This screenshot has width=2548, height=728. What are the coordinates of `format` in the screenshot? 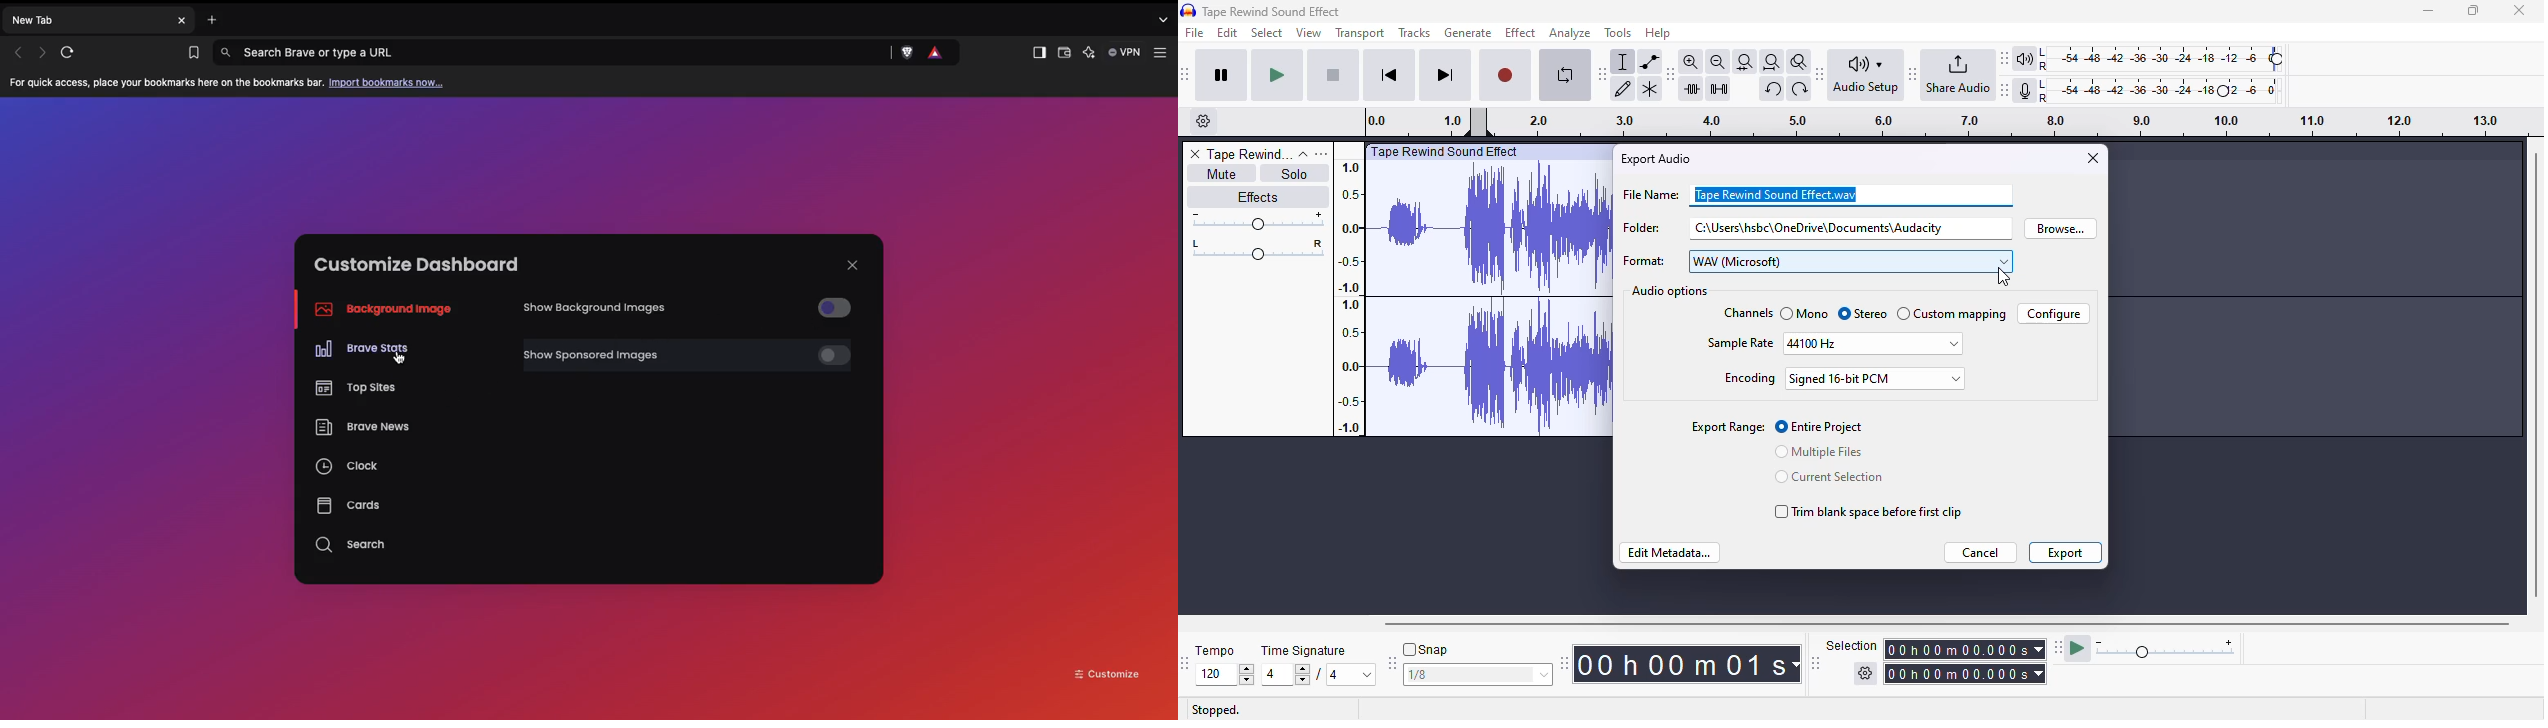 It's located at (1821, 261).